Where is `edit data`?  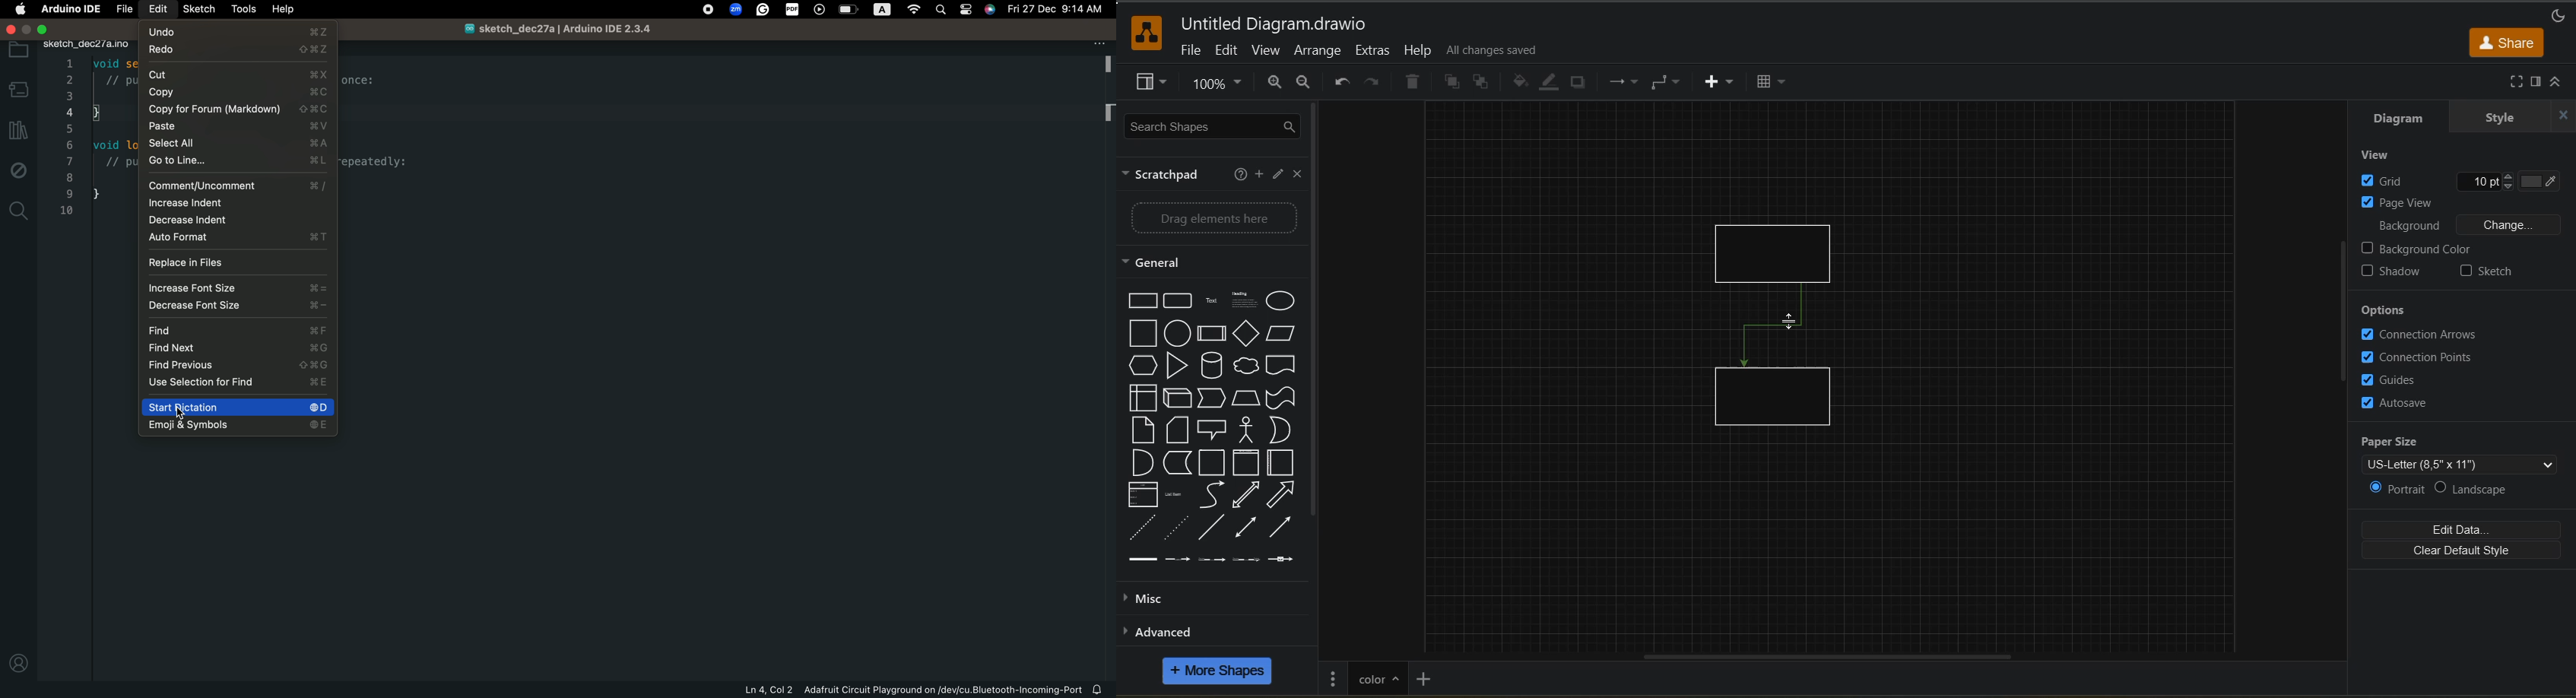 edit data is located at coordinates (2464, 528).